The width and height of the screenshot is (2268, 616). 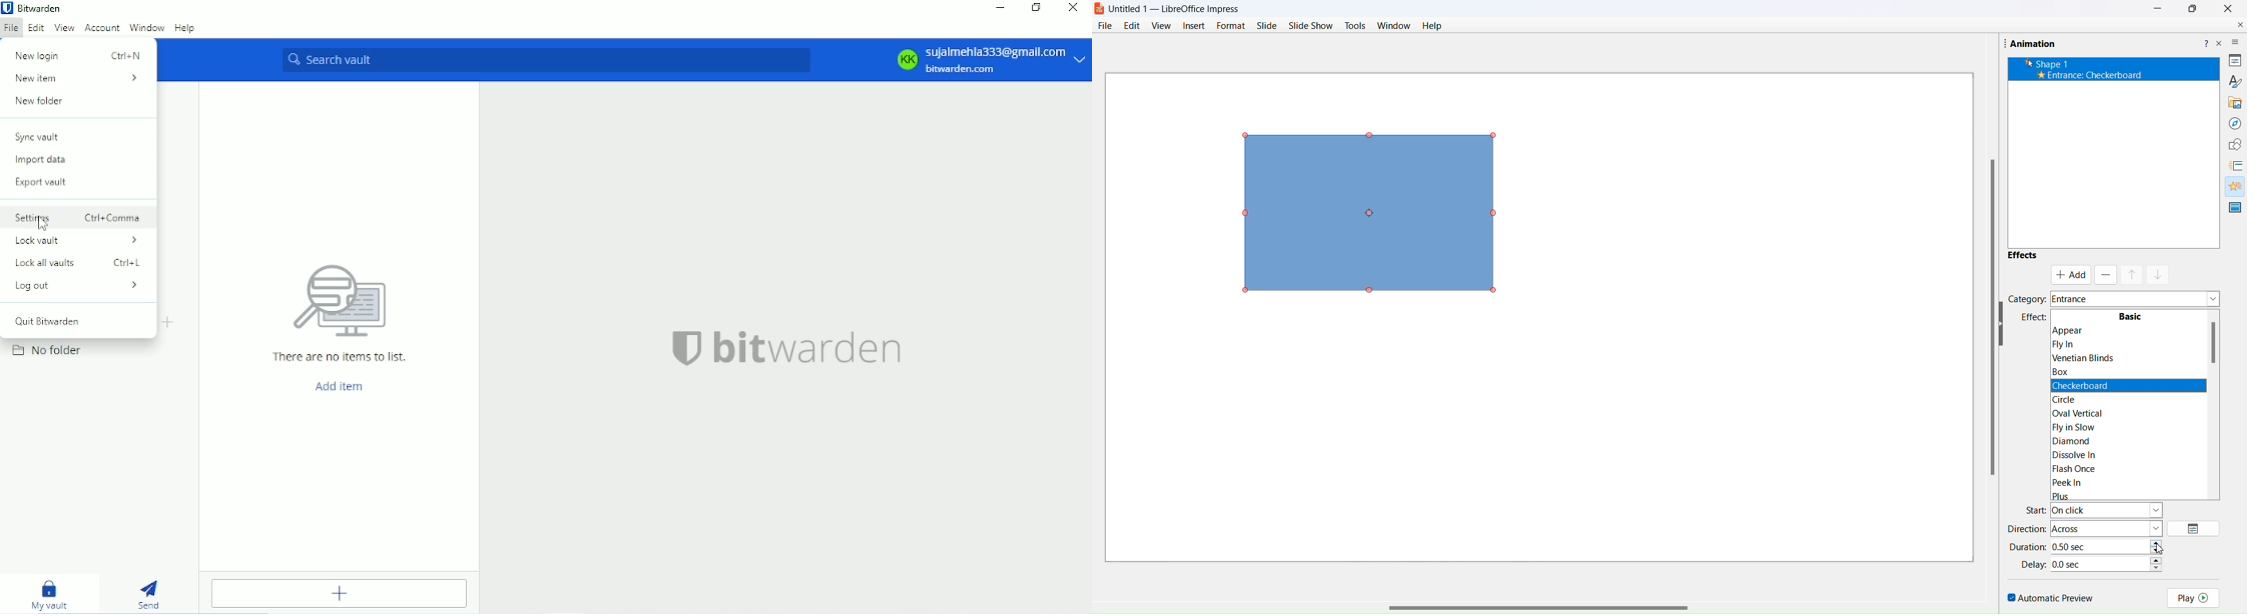 I want to click on options, so click(x=2196, y=529).